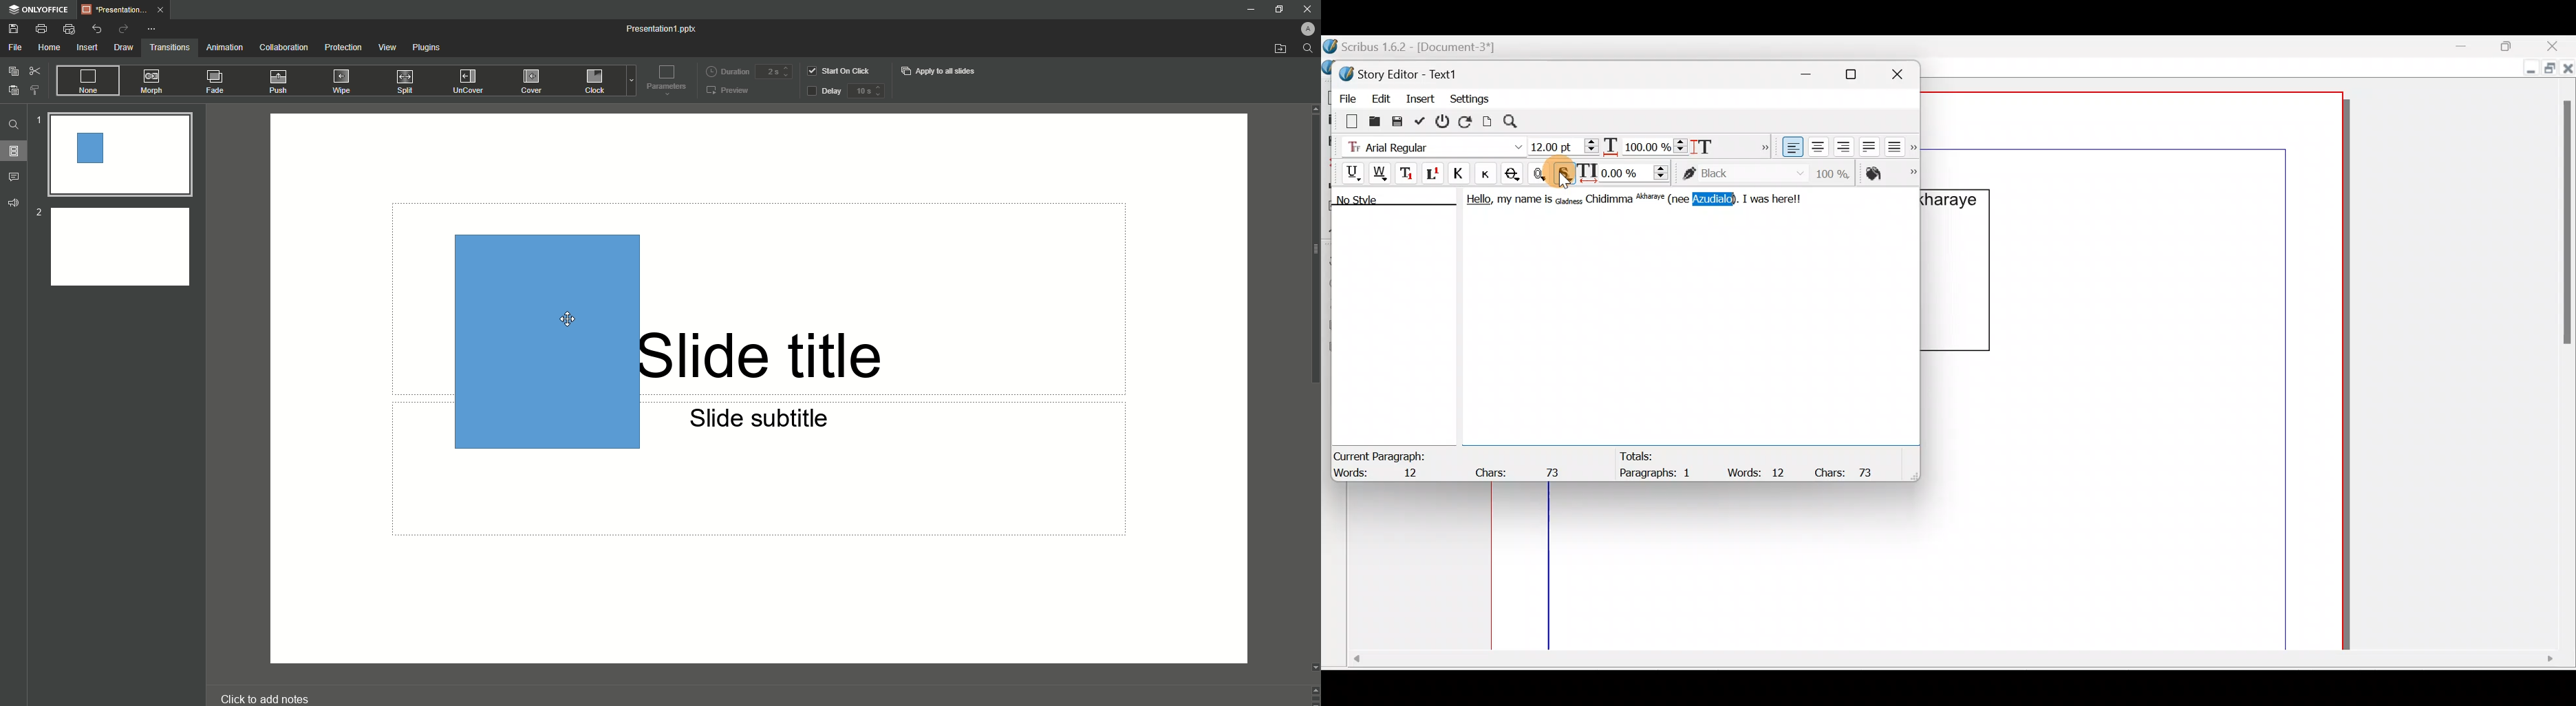 This screenshot has width=2576, height=728. What do you see at coordinates (1344, 96) in the screenshot?
I see `File` at bounding box center [1344, 96].